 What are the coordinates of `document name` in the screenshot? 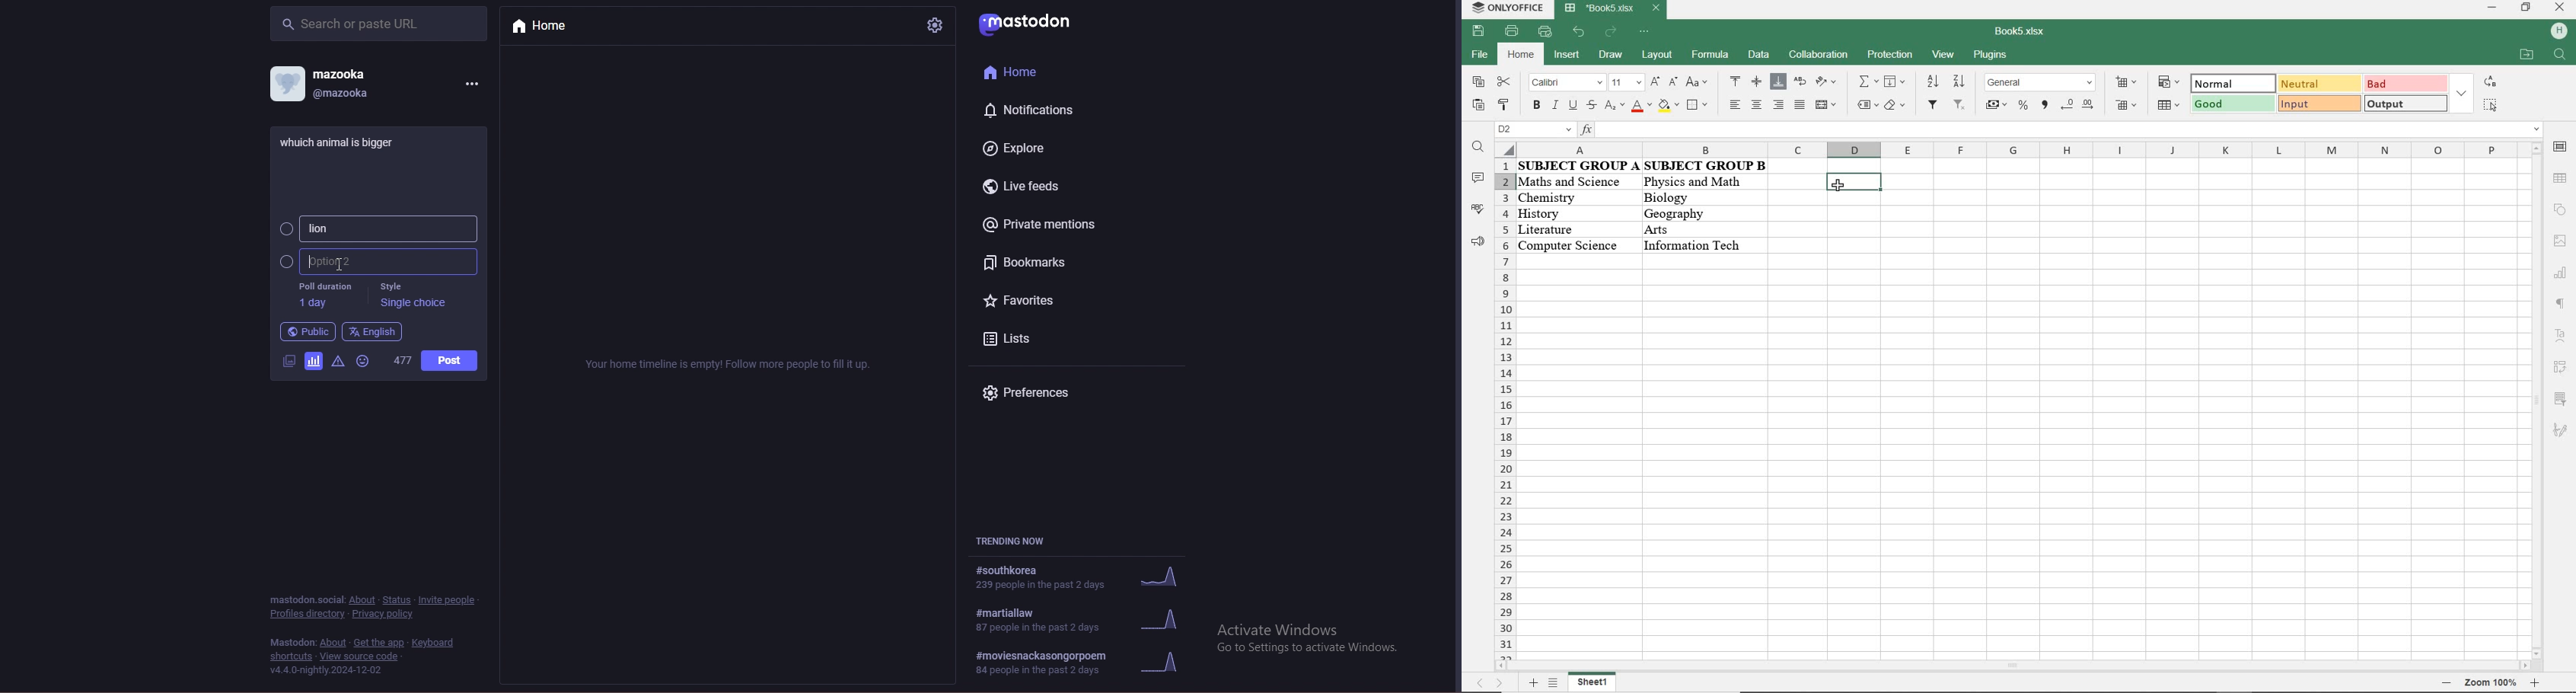 It's located at (2021, 32).